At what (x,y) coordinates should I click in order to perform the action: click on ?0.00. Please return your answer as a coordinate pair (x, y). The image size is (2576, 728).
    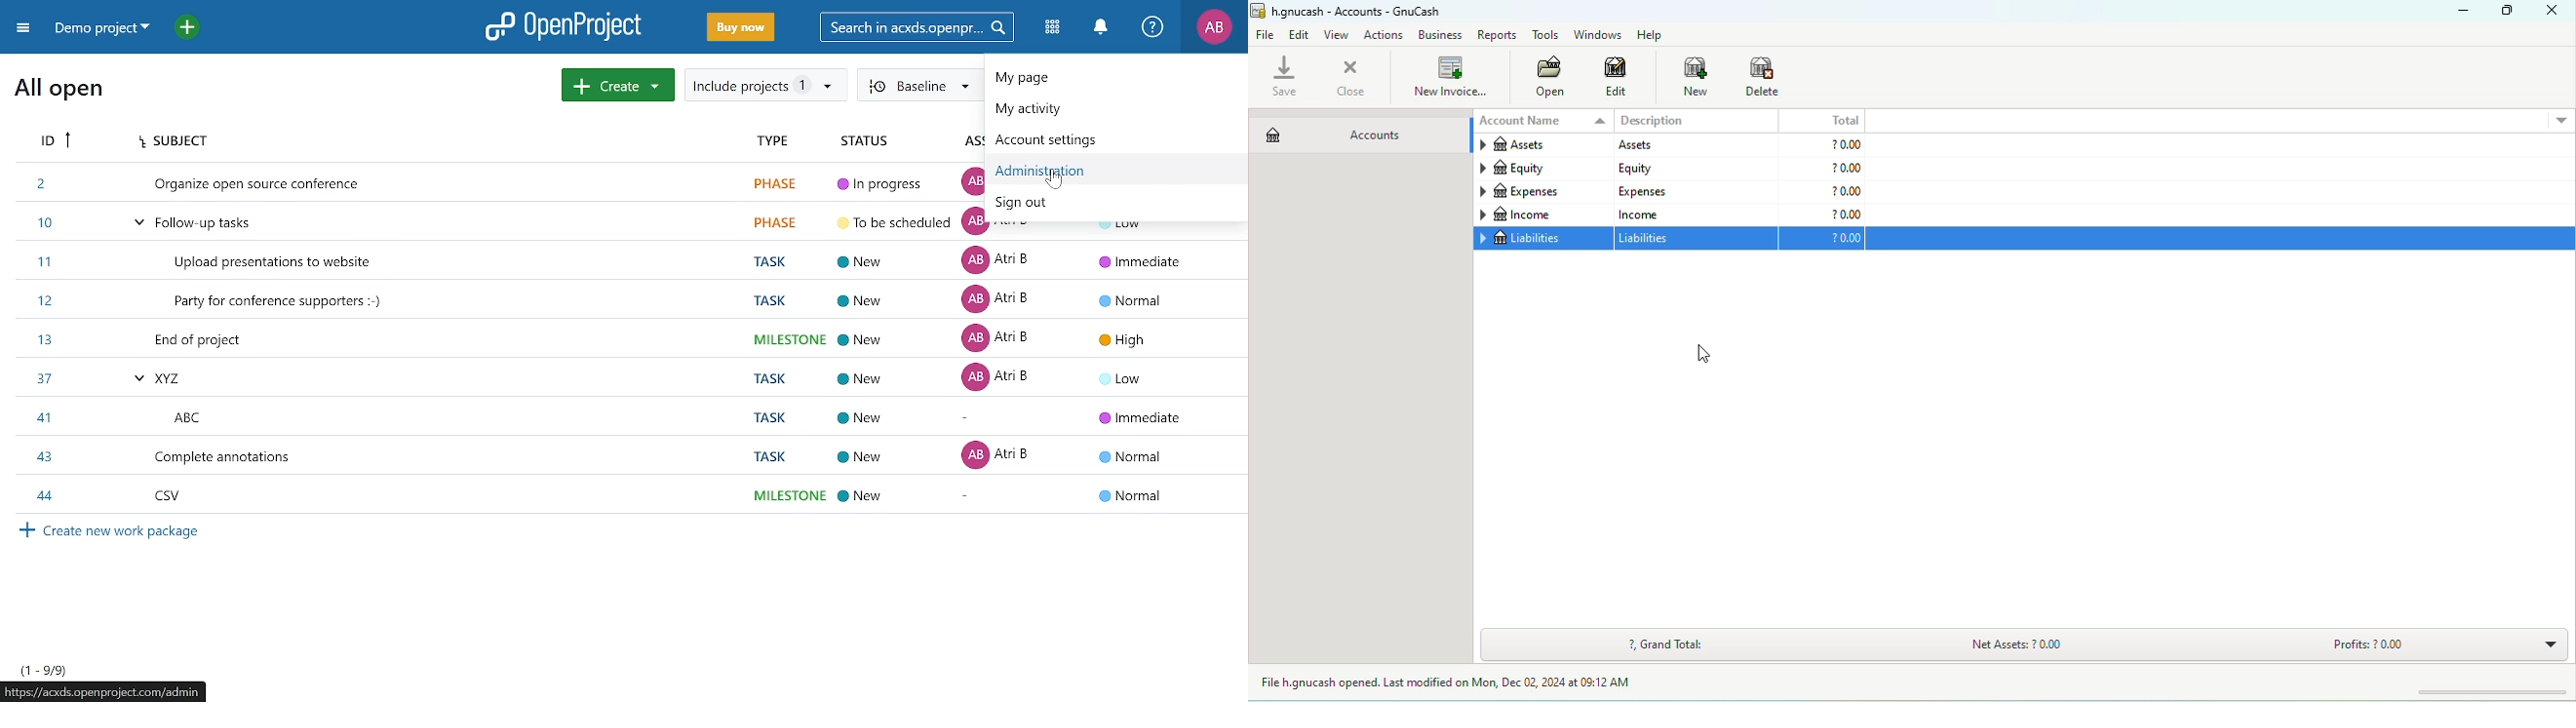
    Looking at the image, I should click on (2180, 239).